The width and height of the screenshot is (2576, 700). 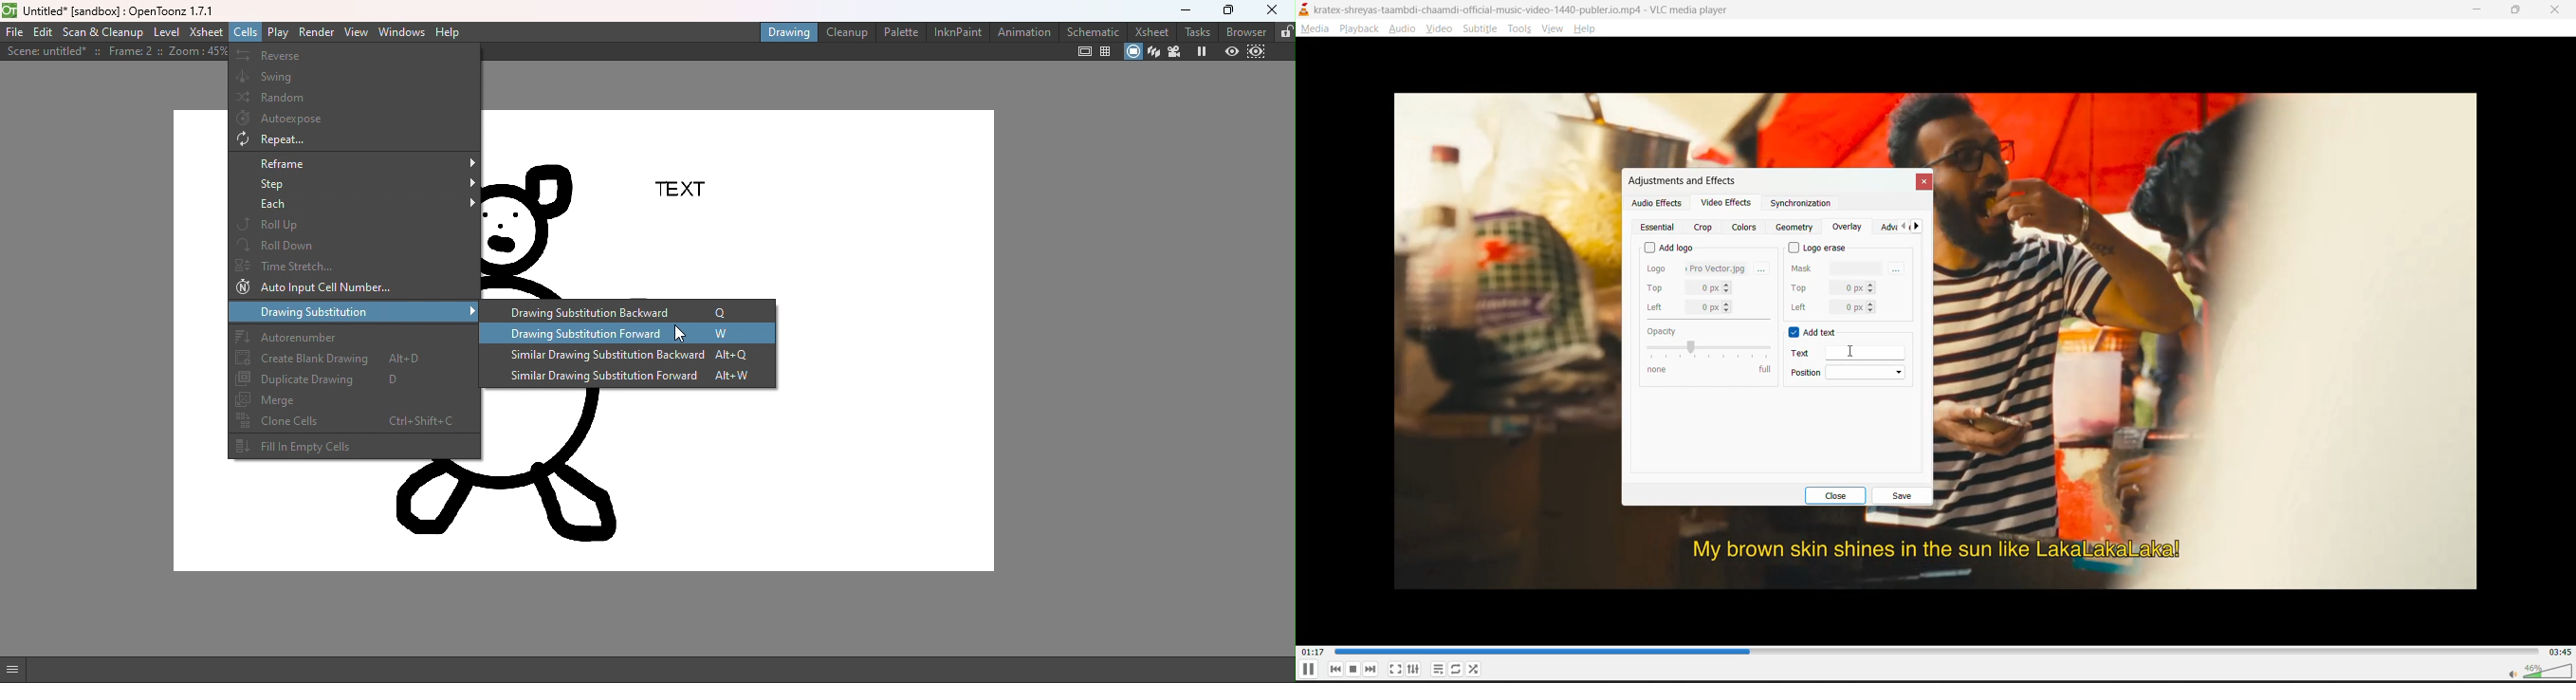 I want to click on maximize, so click(x=1224, y=10).